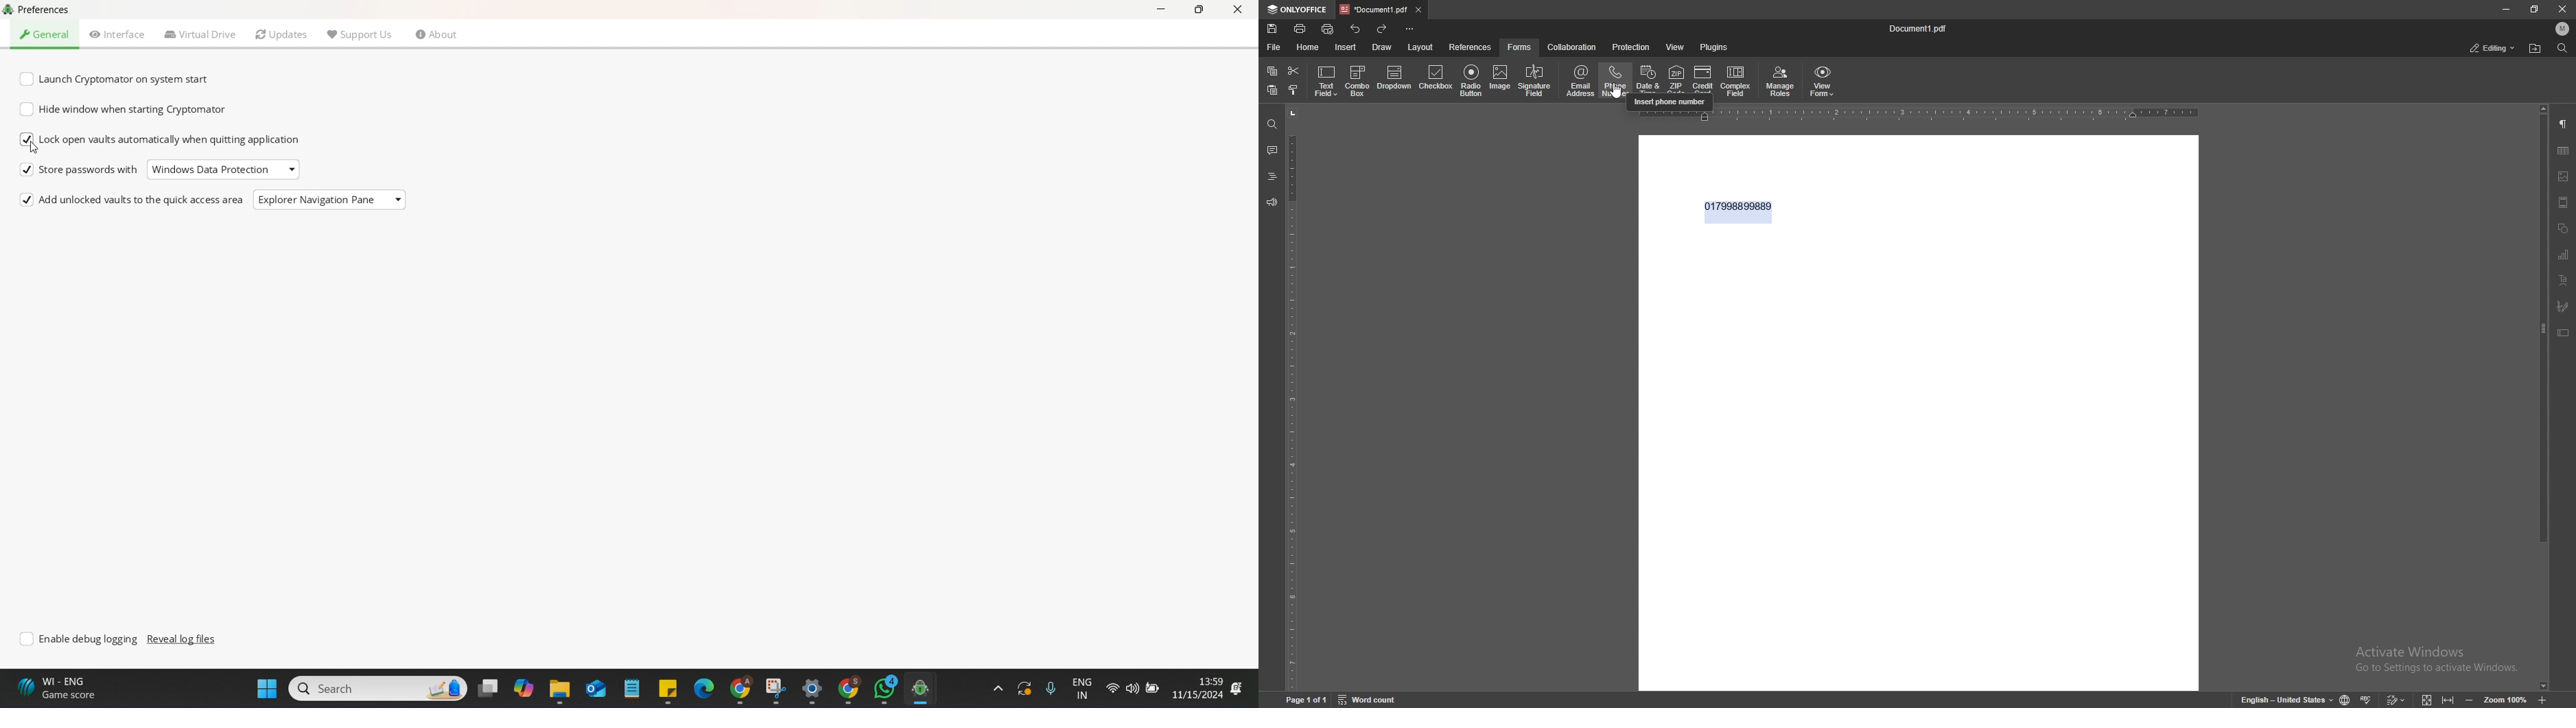  What do you see at coordinates (1301, 28) in the screenshot?
I see `print` at bounding box center [1301, 28].